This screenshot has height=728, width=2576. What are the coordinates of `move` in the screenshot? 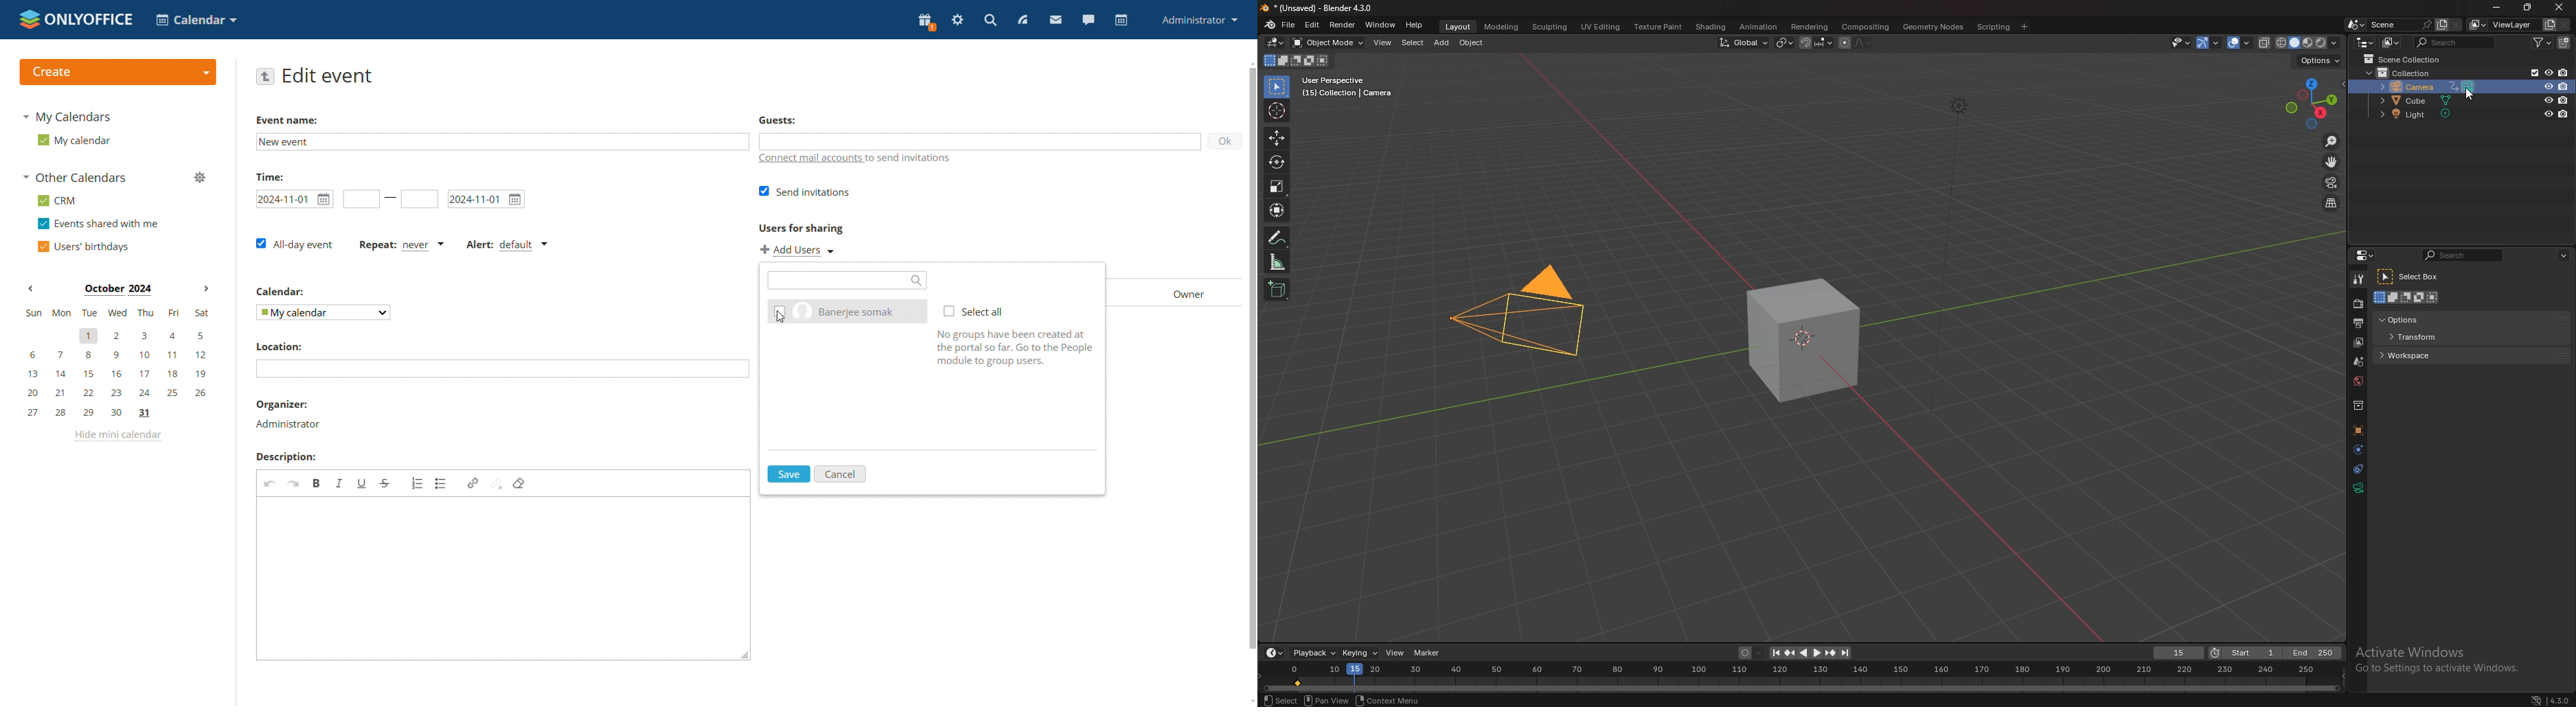 It's located at (1277, 137).